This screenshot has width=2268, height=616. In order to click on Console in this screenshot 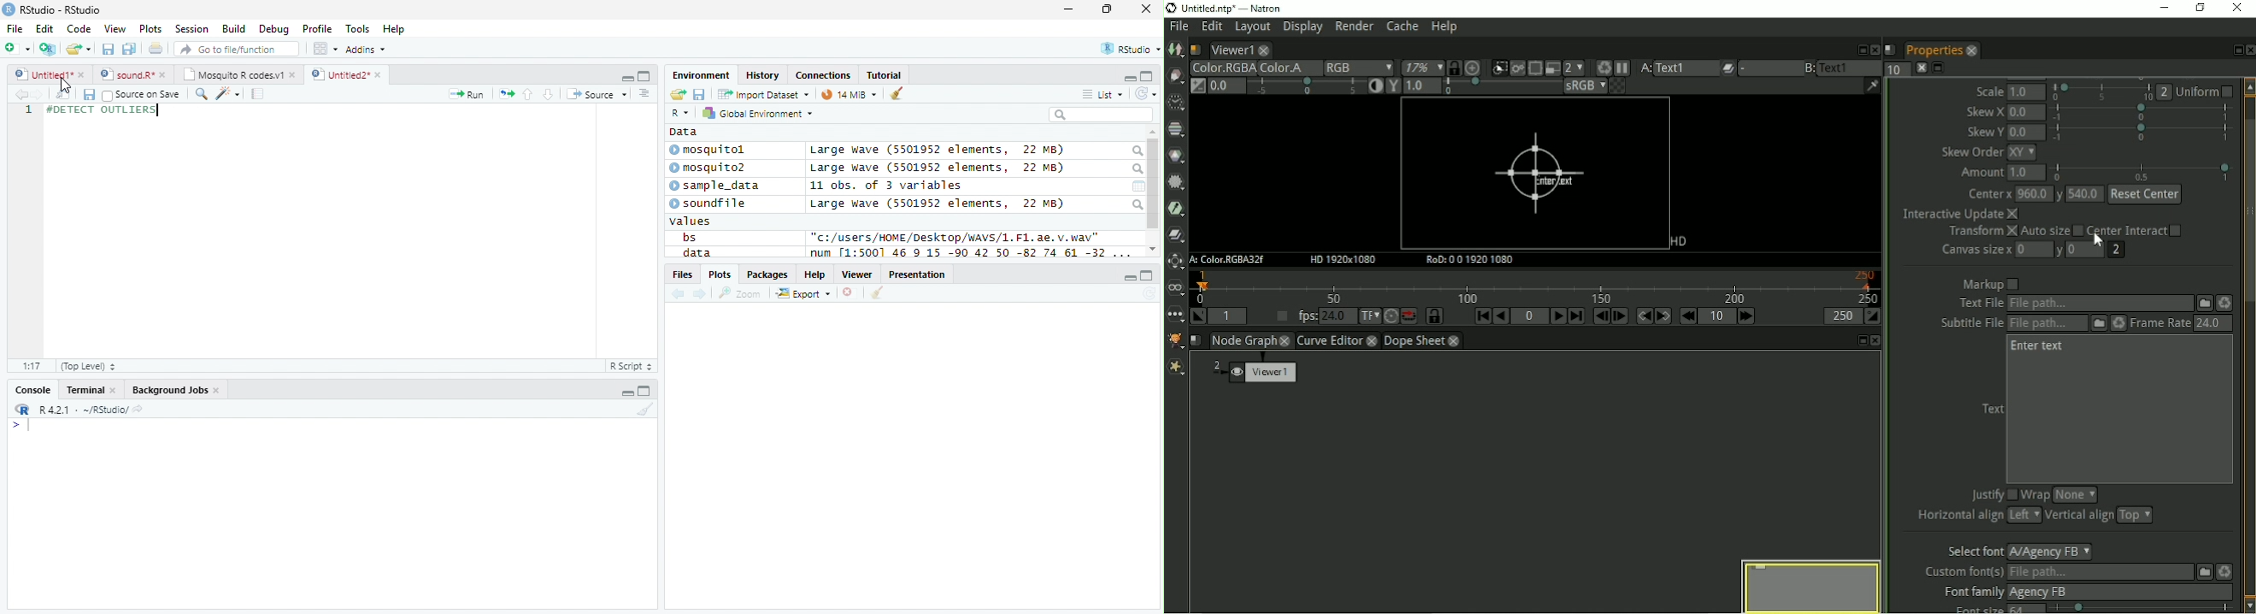, I will do `click(30, 389)`.